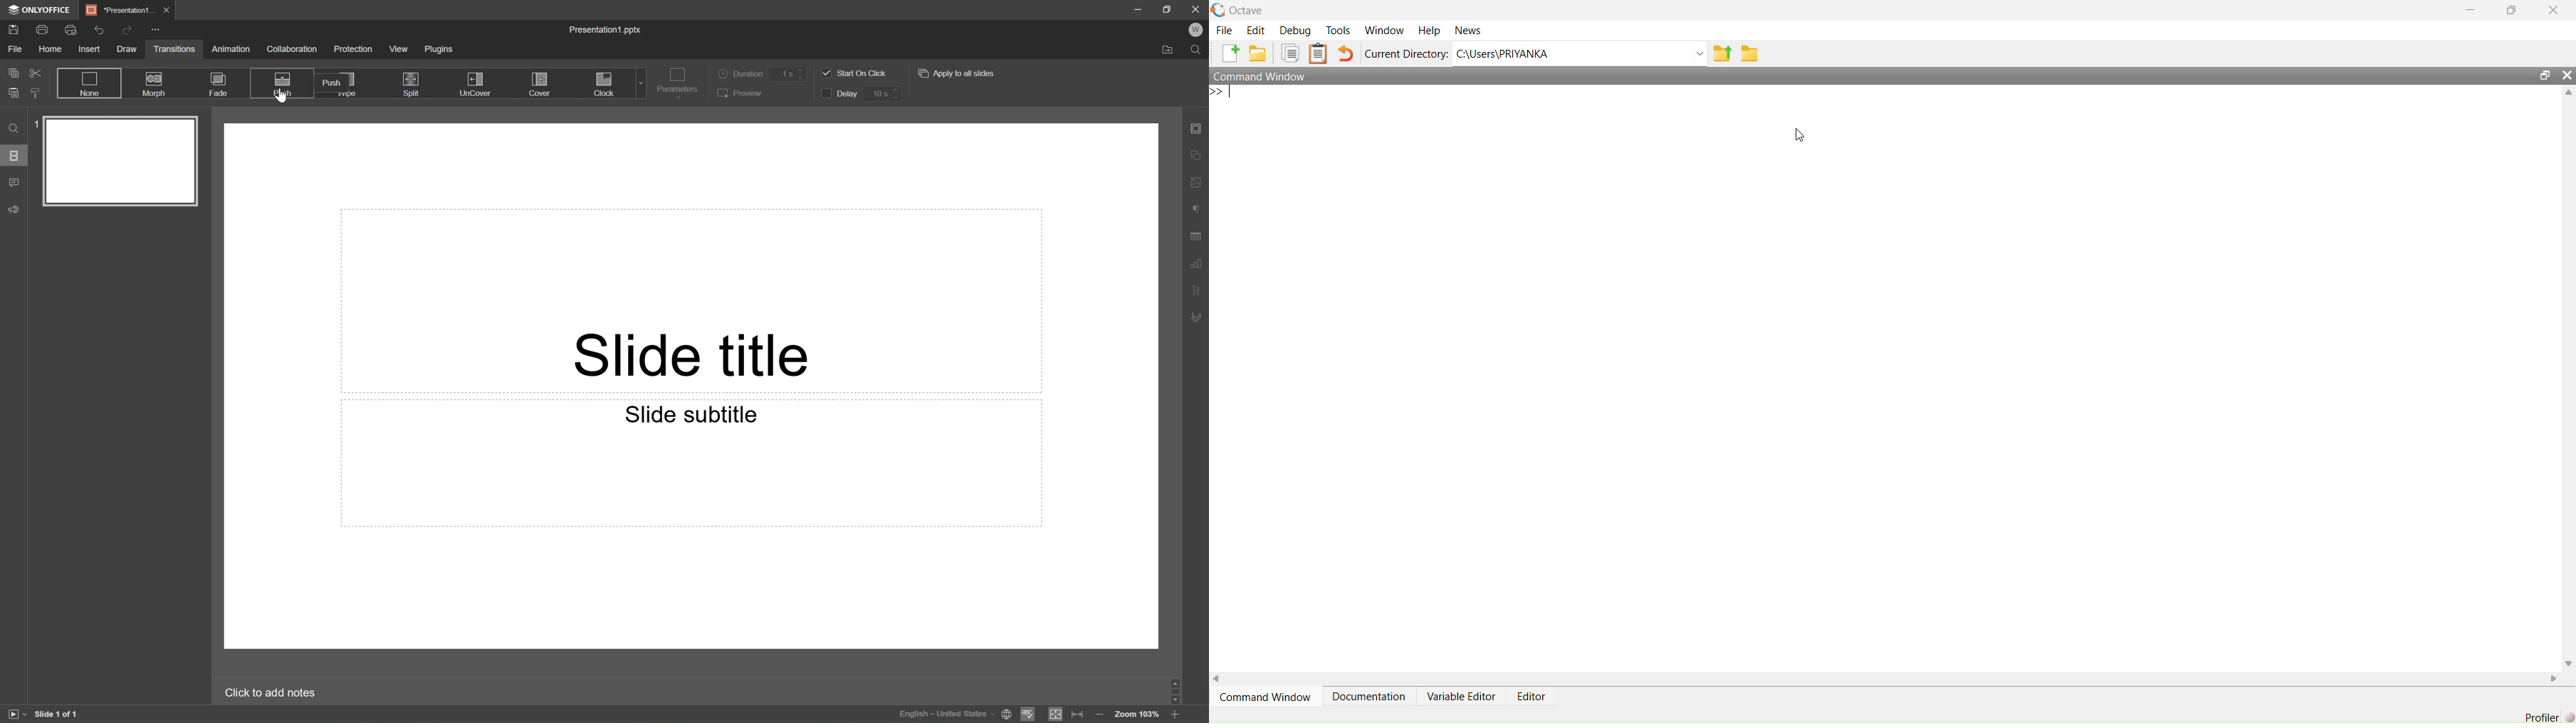 Image resolution: width=2576 pixels, height=728 pixels. What do you see at coordinates (542, 83) in the screenshot?
I see `Cover` at bounding box center [542, 83].